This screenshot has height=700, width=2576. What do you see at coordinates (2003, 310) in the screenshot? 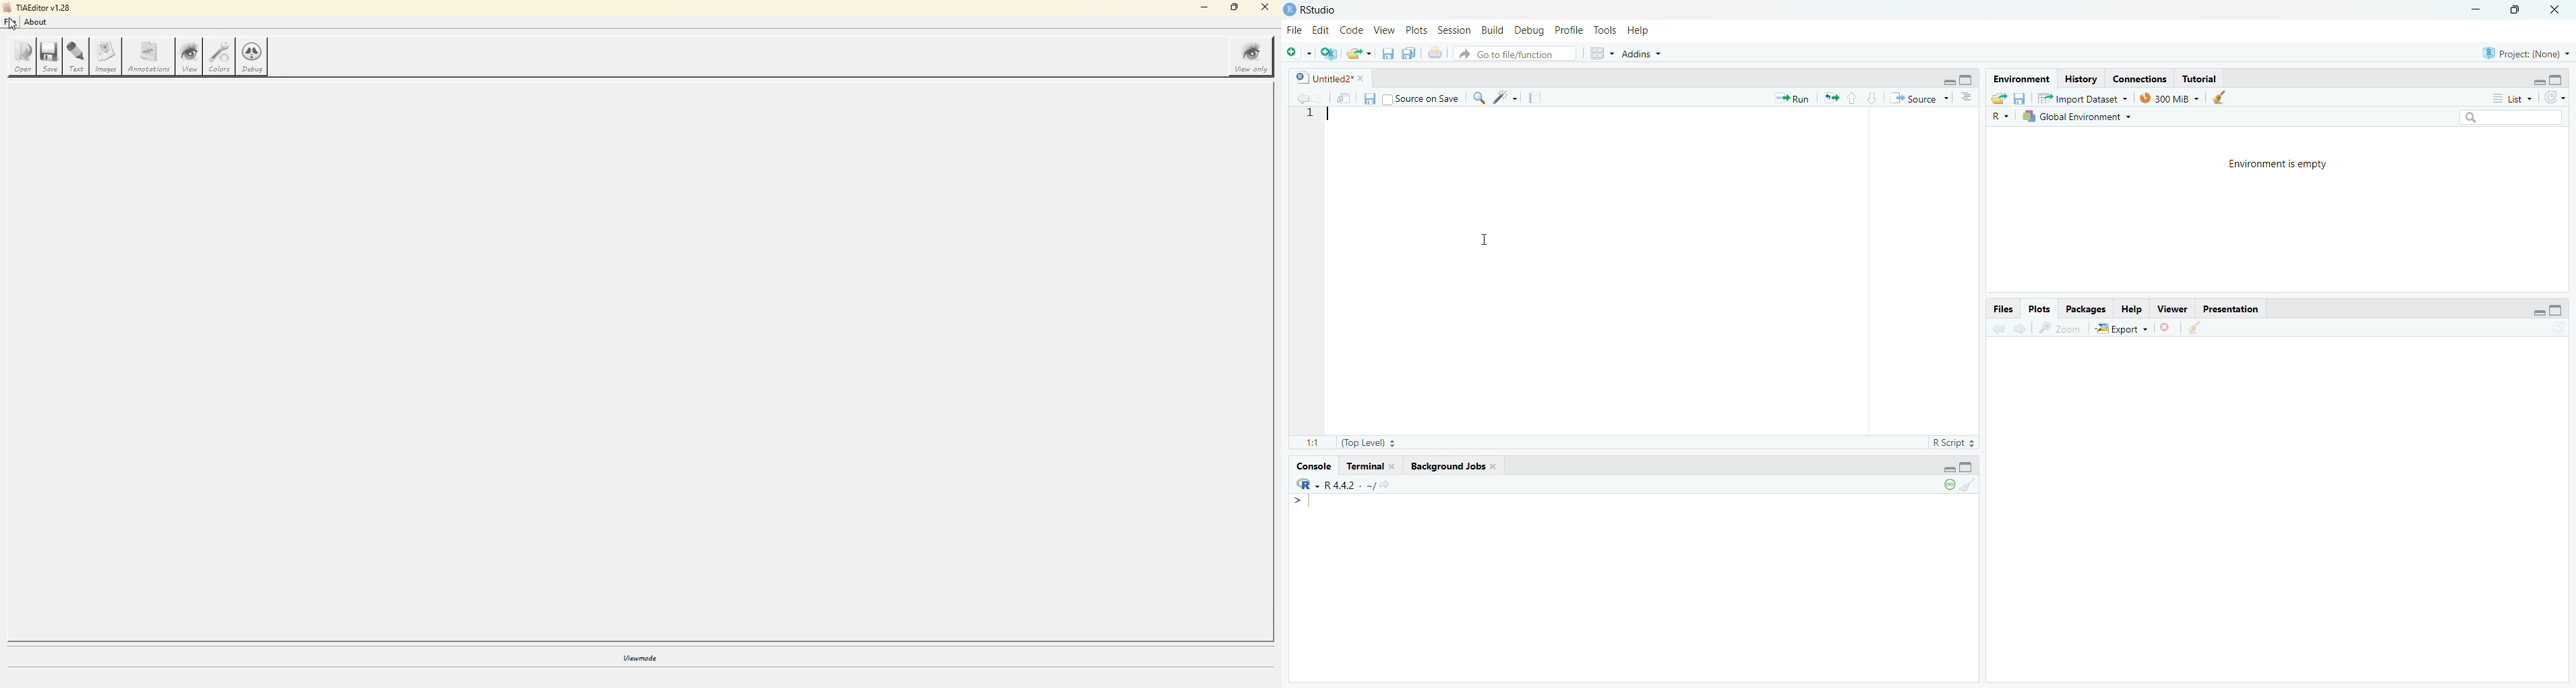
I see `Files` at bounding box center [2003, 310].